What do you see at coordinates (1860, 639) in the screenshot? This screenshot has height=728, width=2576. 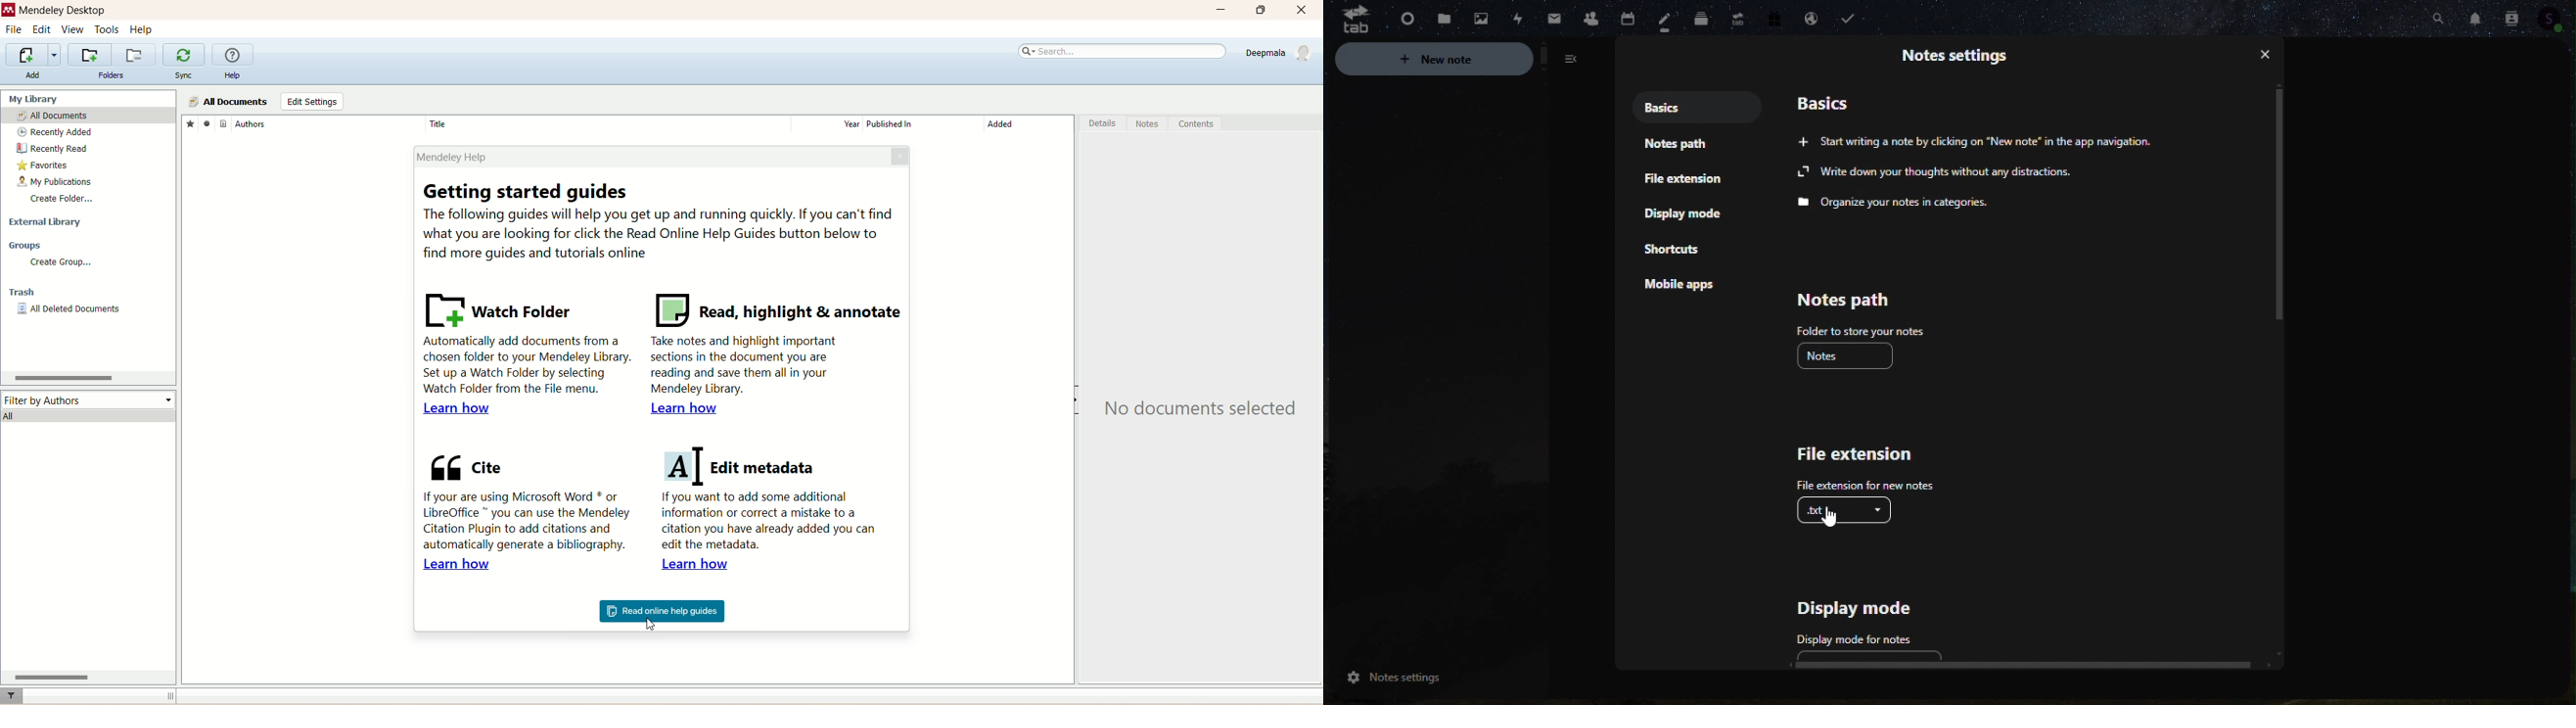 I see `Display mode for notes` at bounding box center [1860, 639].